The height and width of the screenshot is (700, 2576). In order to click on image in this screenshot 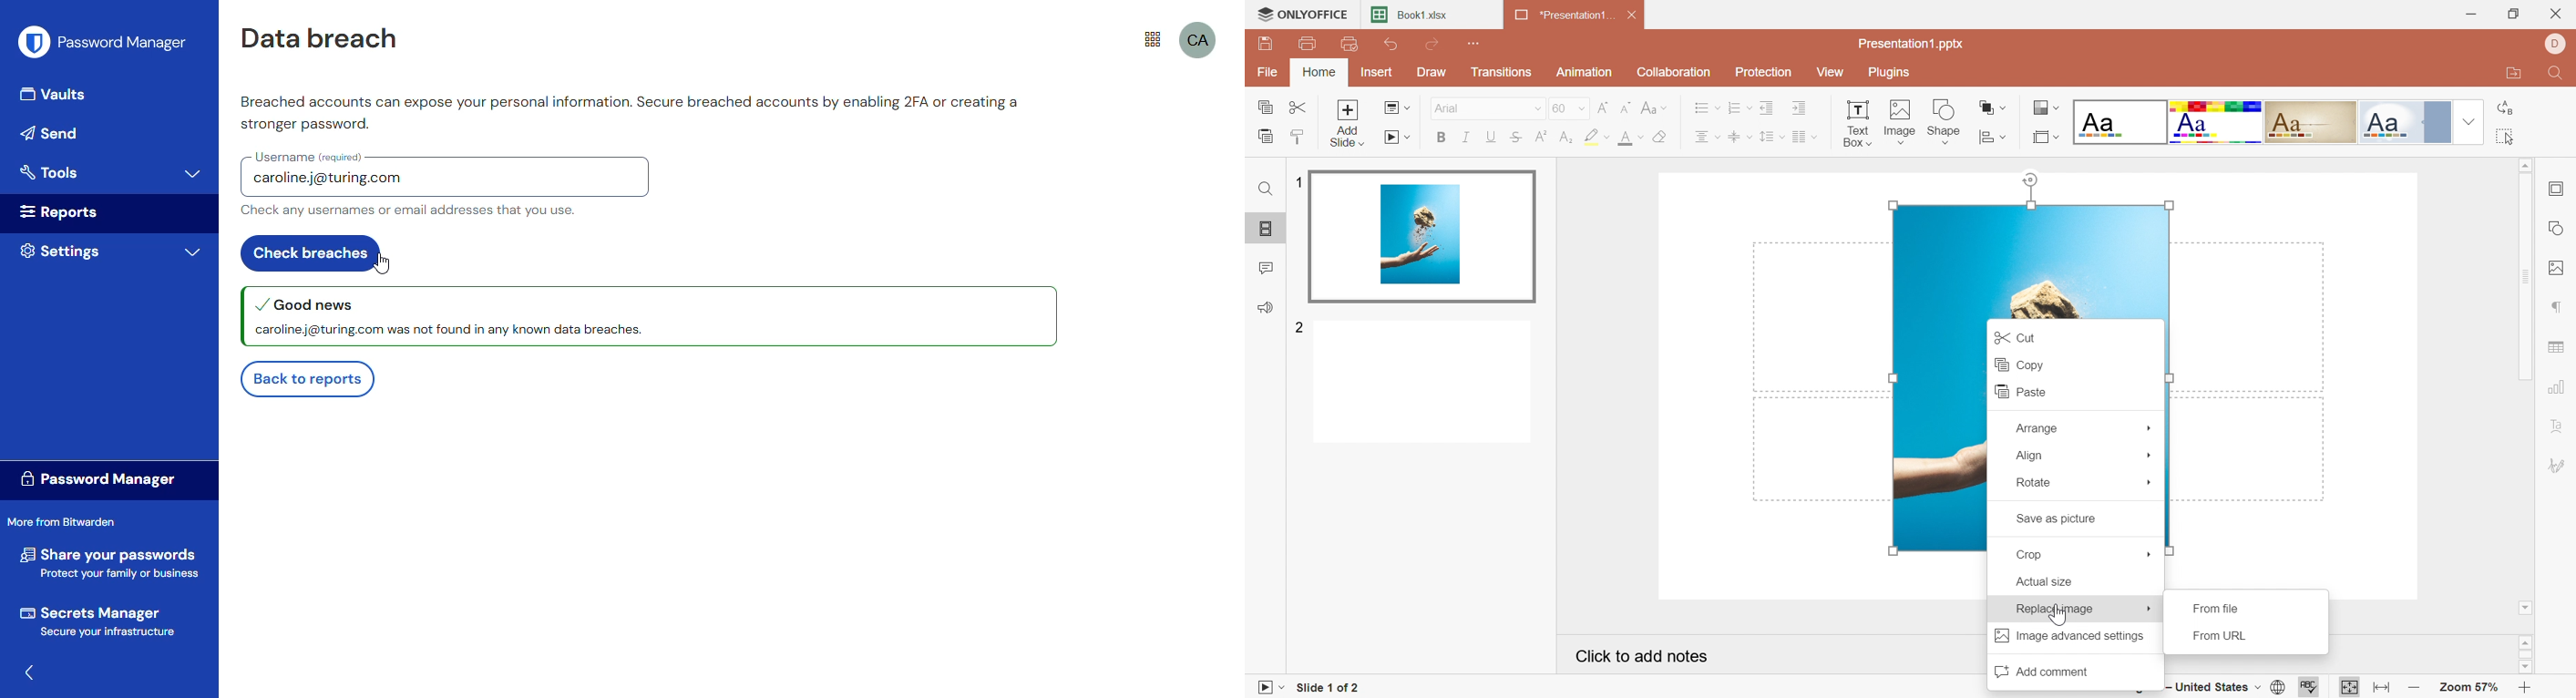, I will do `click(2027, 259)`.